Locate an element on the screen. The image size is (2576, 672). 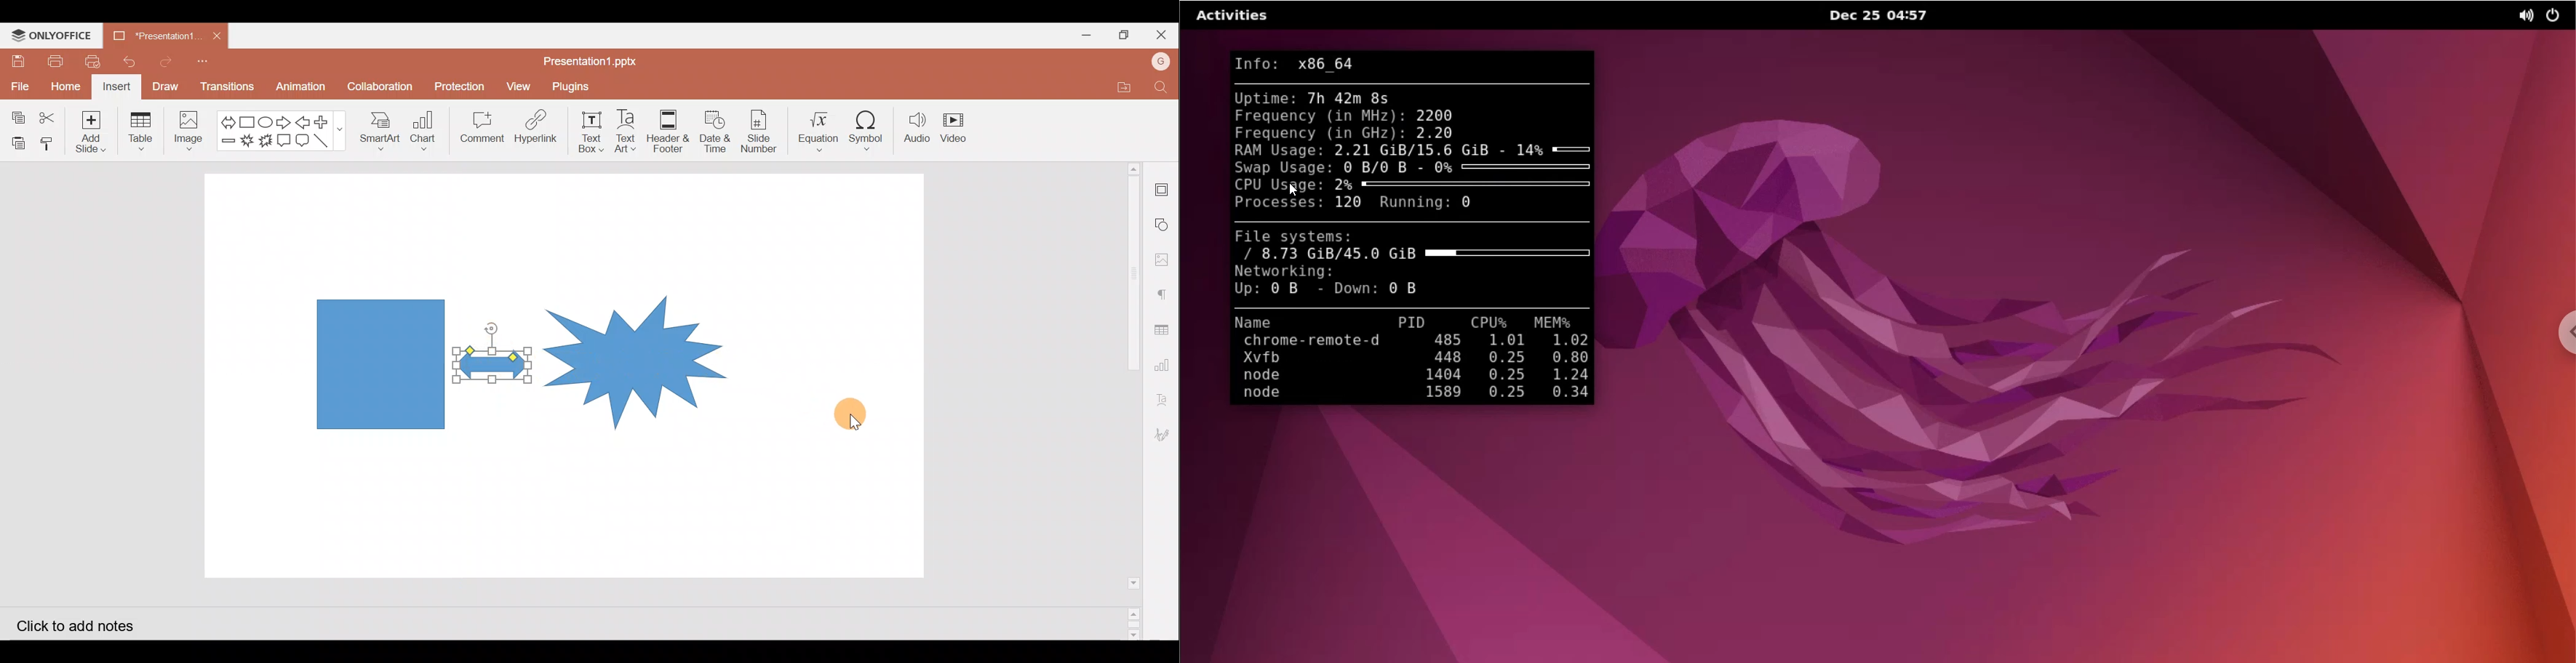
Add slide is located at coordinates (96, 132).